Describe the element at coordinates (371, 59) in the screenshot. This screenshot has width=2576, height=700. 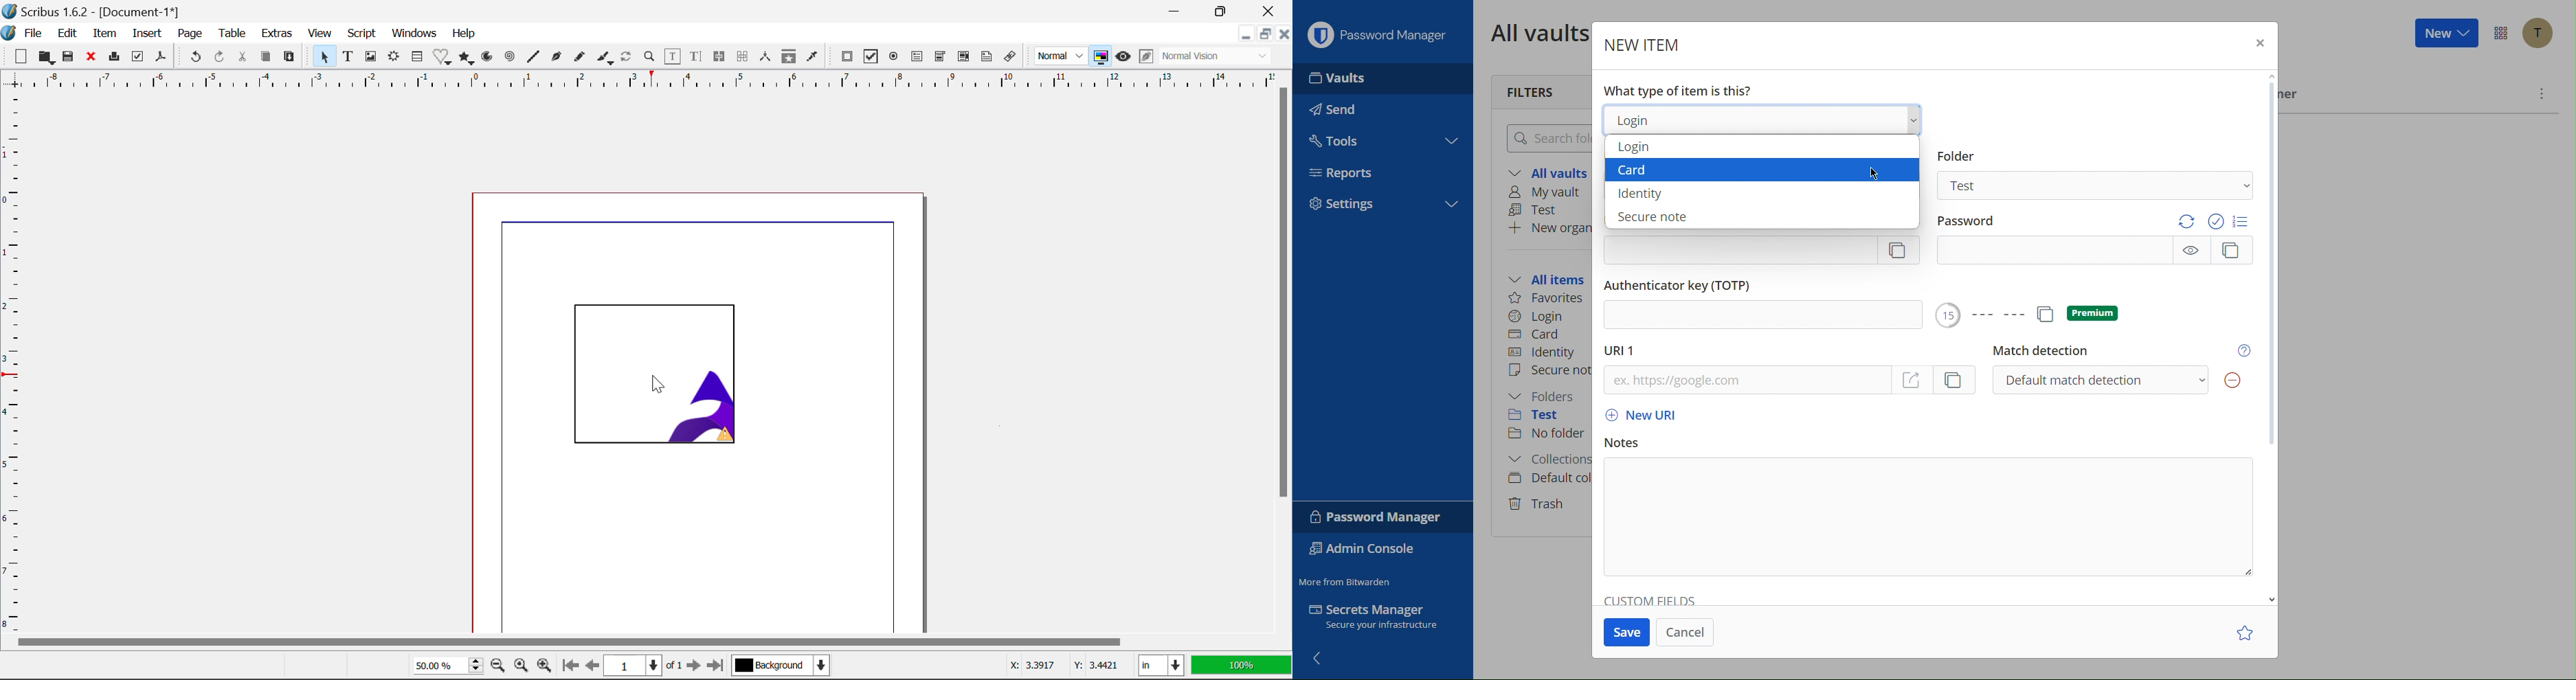
I see `Image Frame` at that location.